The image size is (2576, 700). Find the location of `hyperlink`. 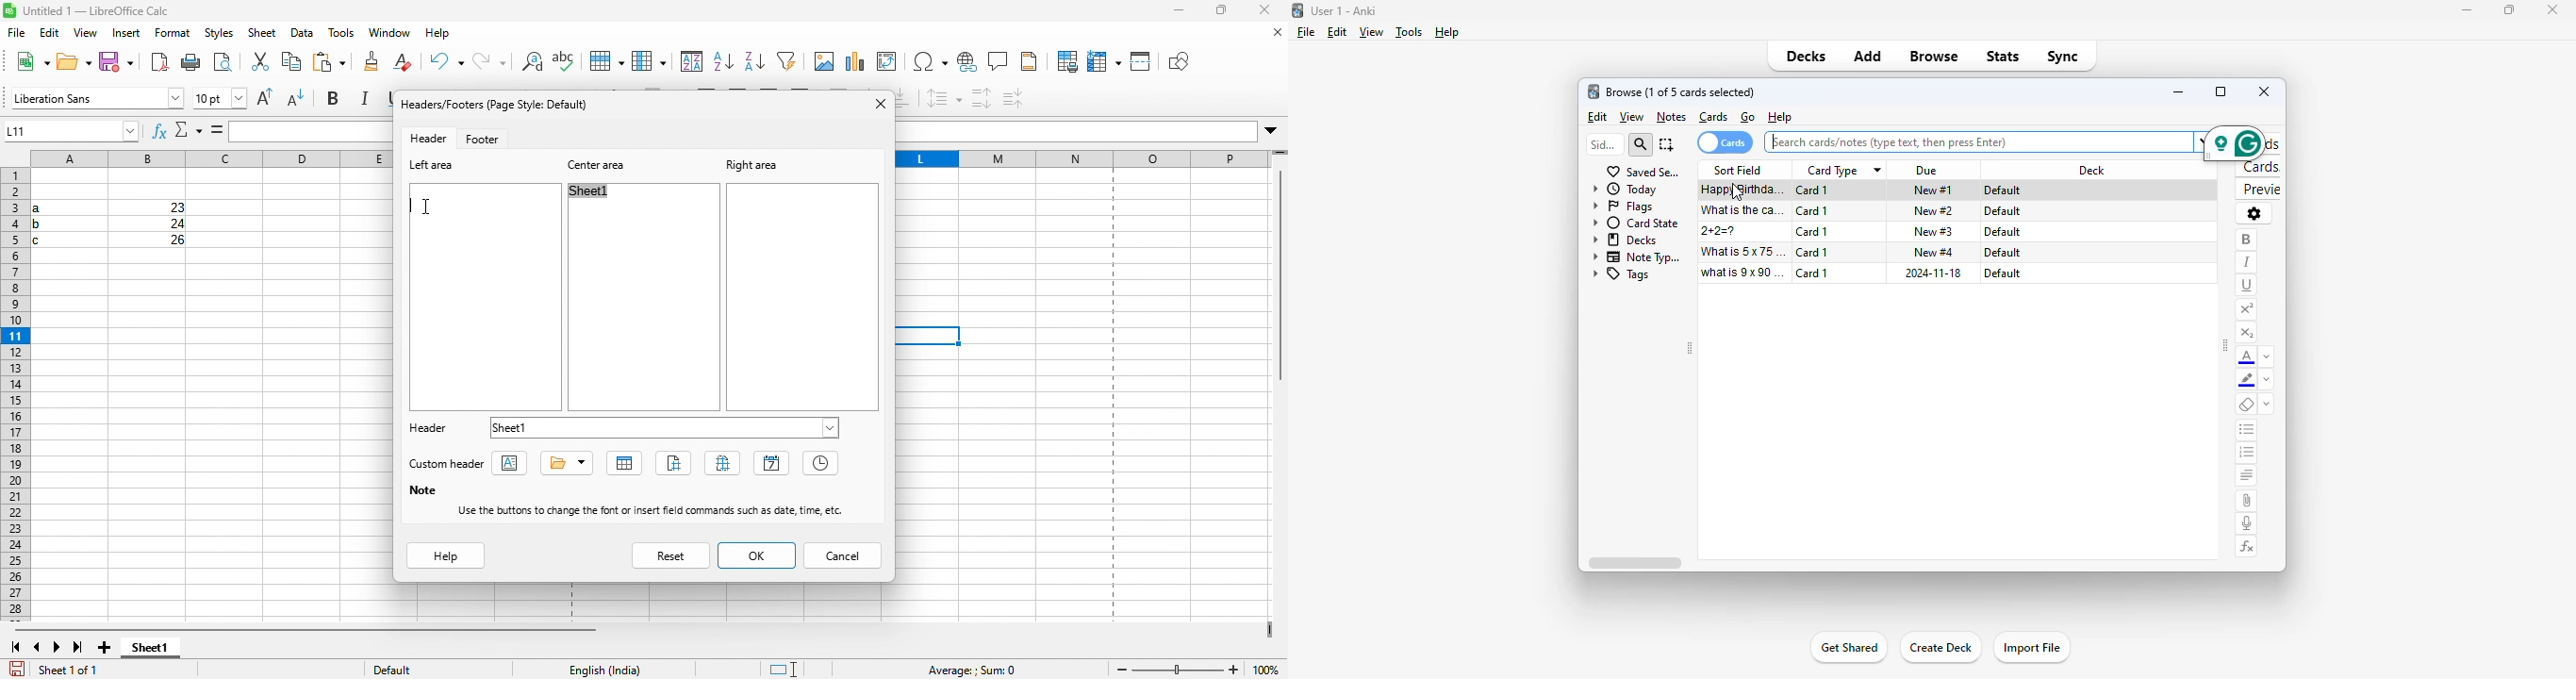

hyperlink is located at coordinates (966, 65).